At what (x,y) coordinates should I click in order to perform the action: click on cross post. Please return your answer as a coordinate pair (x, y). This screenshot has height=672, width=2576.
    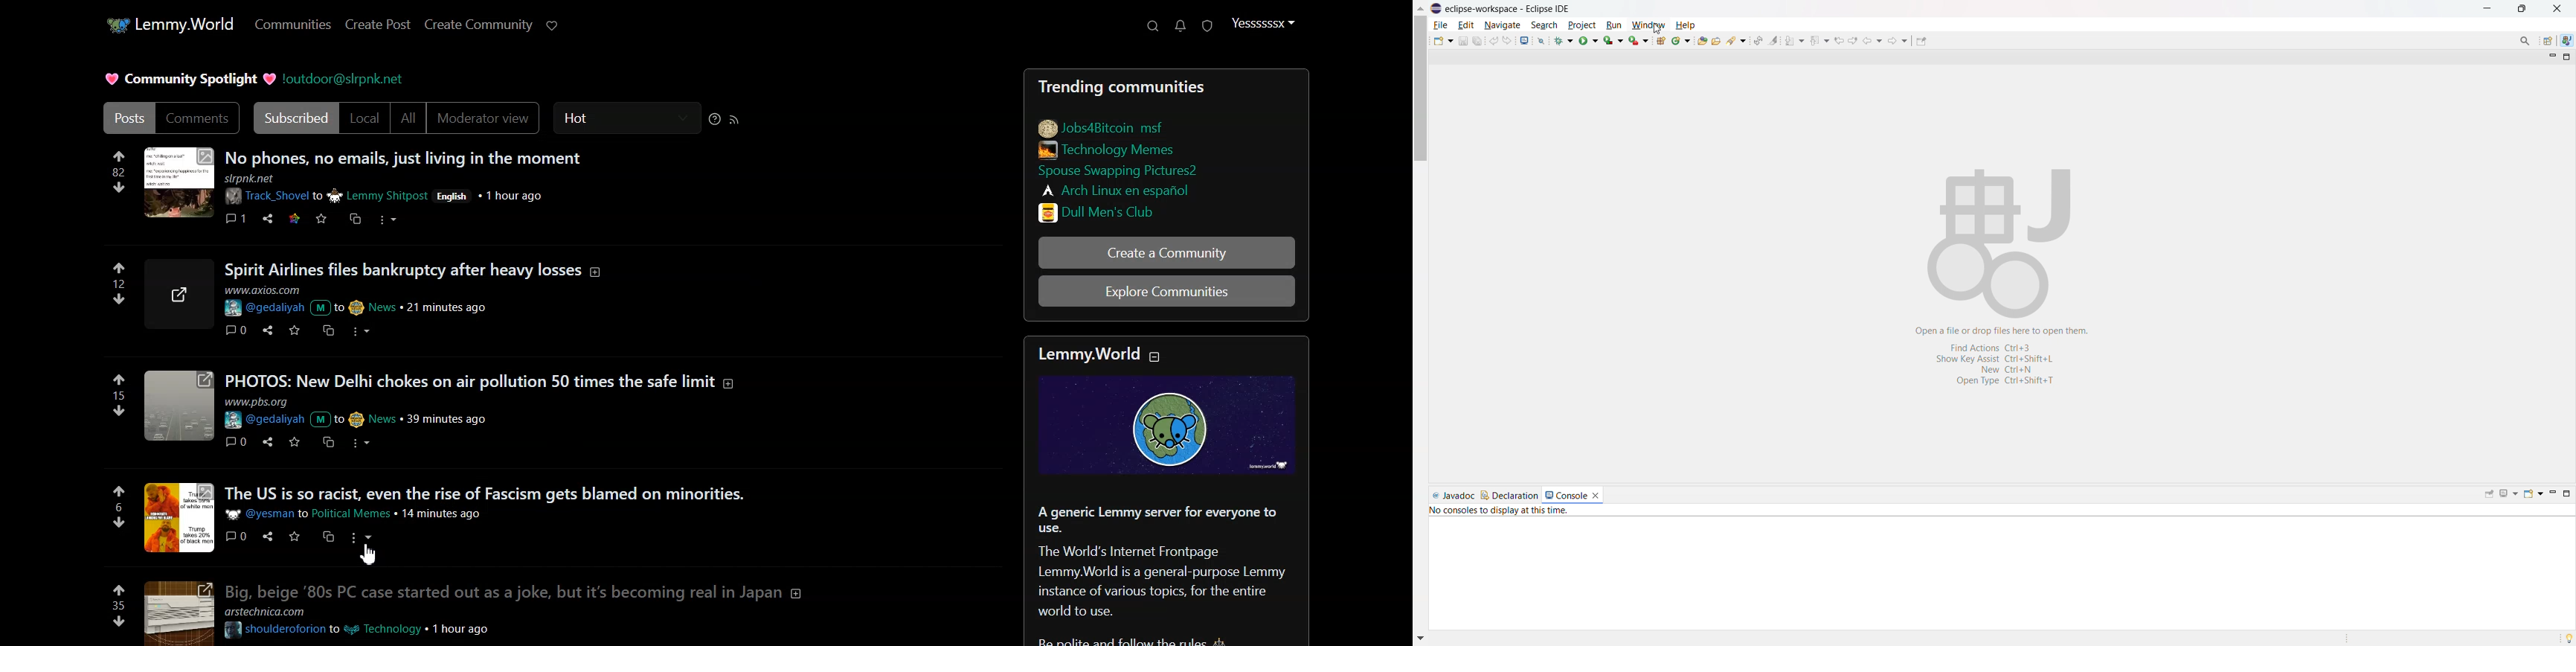
    Looking at the image, I should click on (327, 443).